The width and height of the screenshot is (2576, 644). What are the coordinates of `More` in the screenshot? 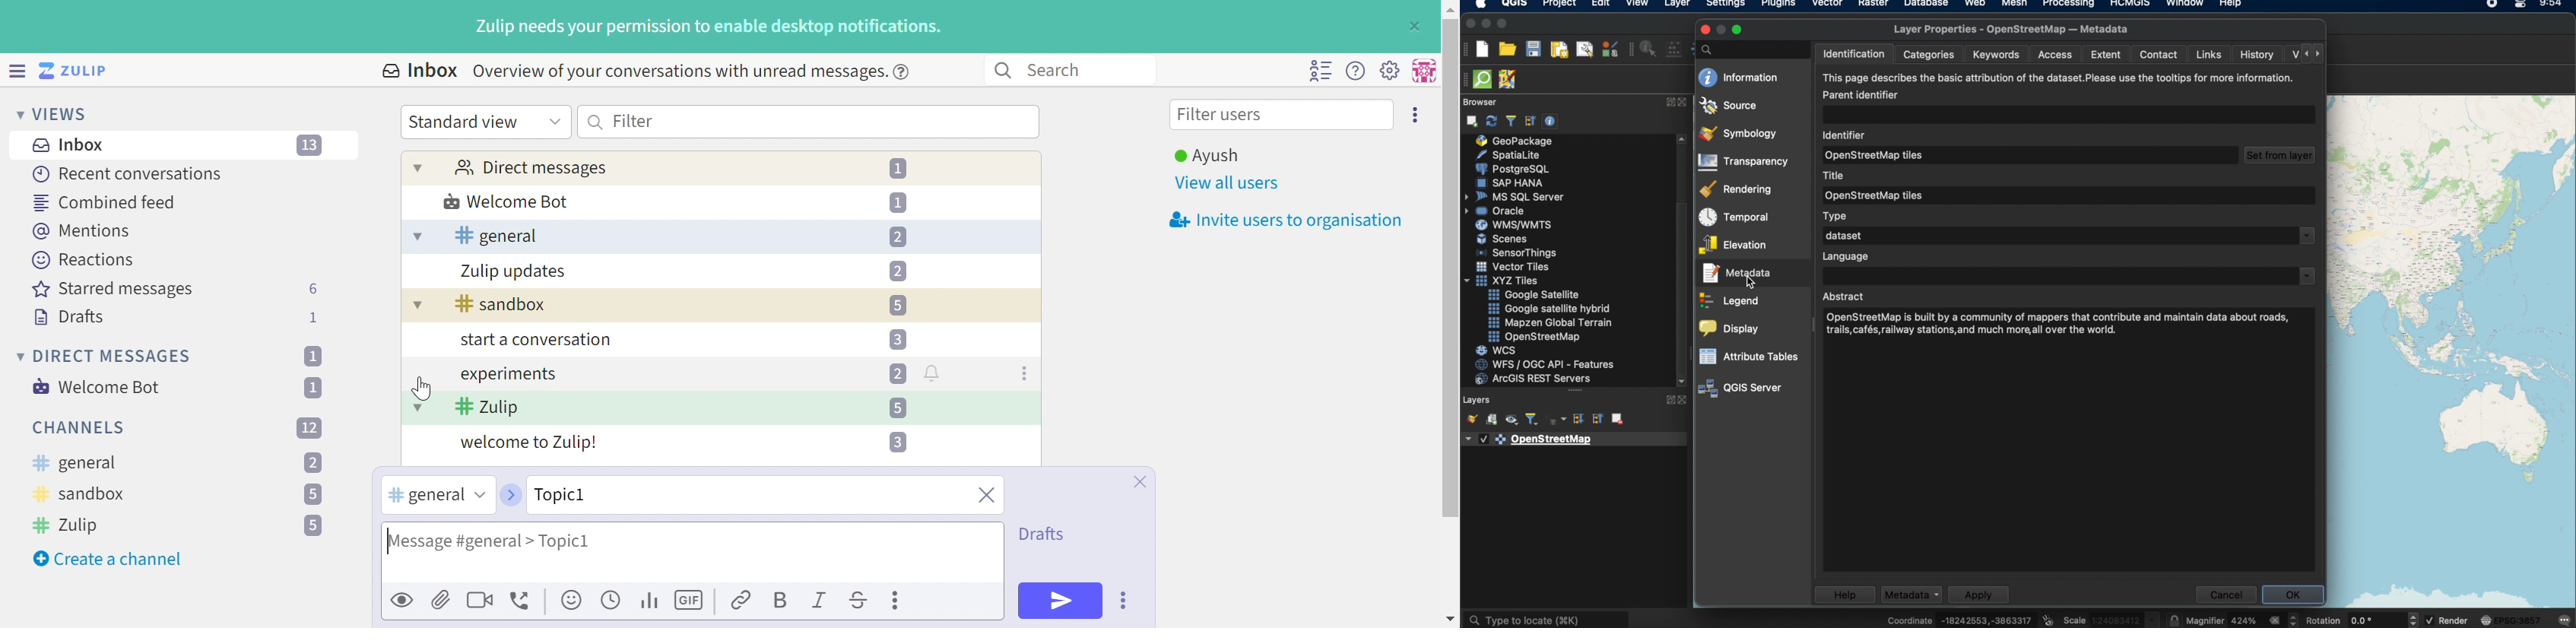 It's located at (898, 600).